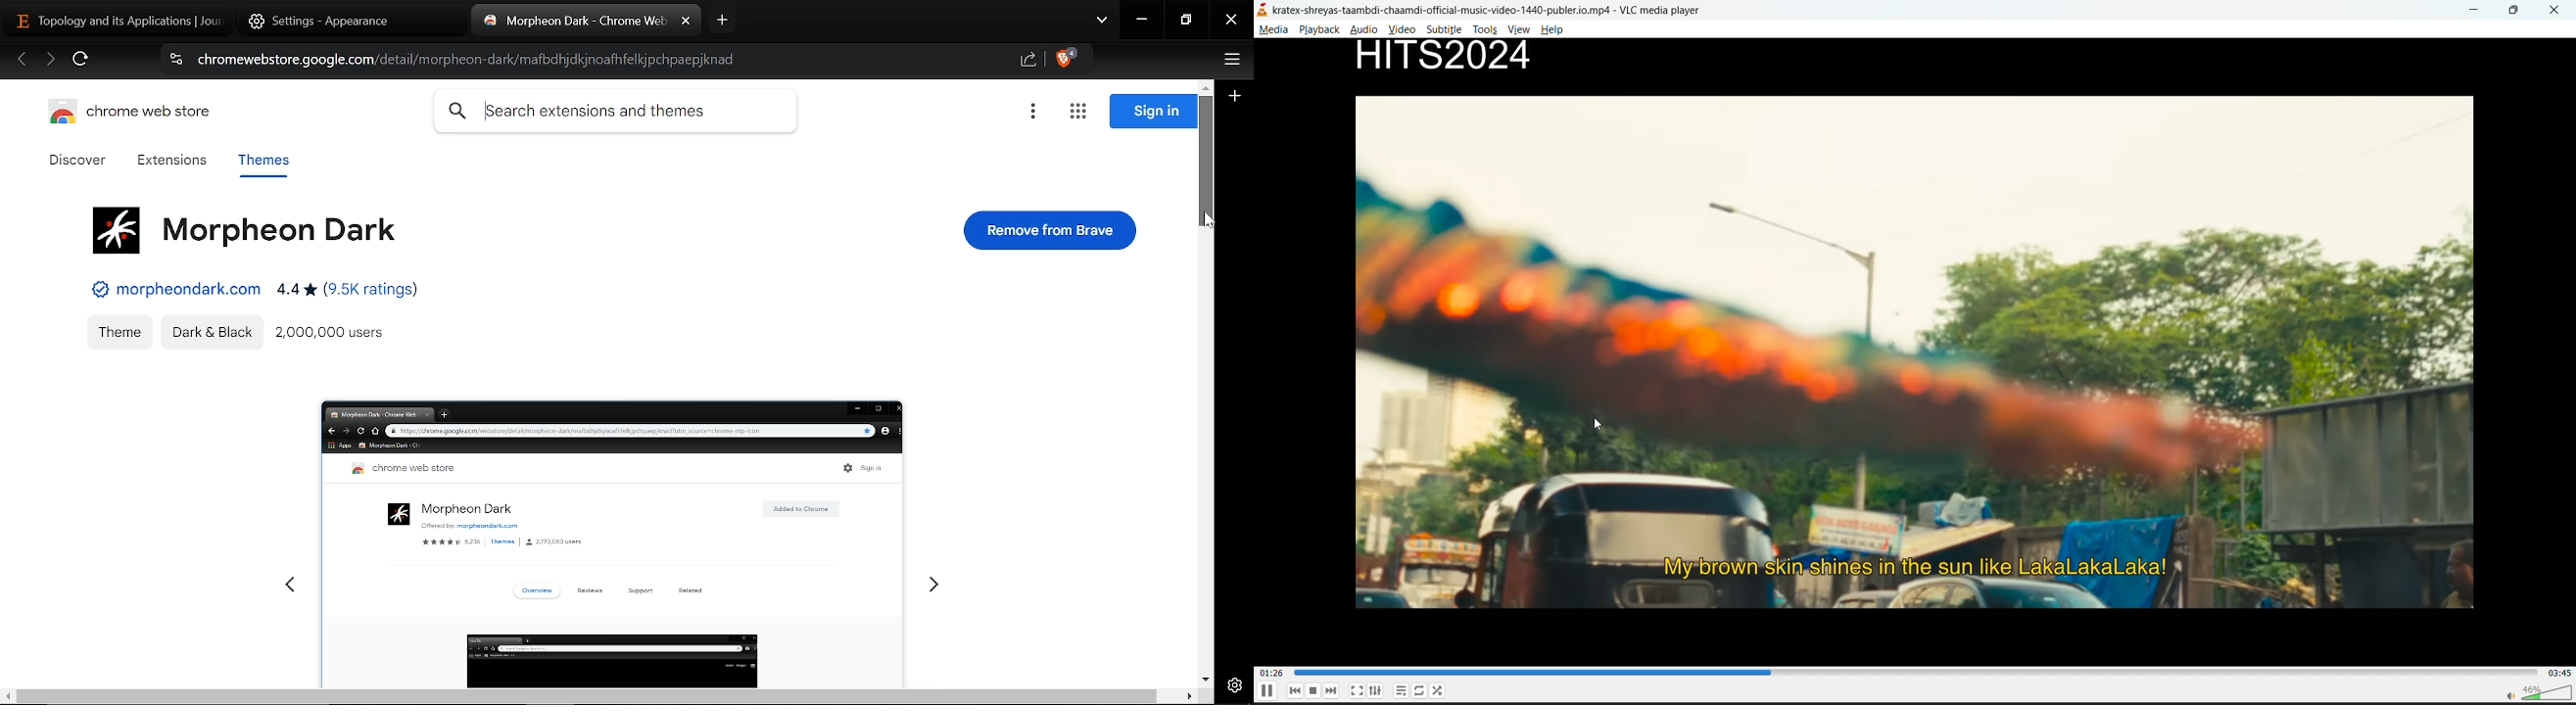  What do you see at coordinates (1102, 22) in the screenshot?
I see `Search tabs` at bounding box center [1102, 22].